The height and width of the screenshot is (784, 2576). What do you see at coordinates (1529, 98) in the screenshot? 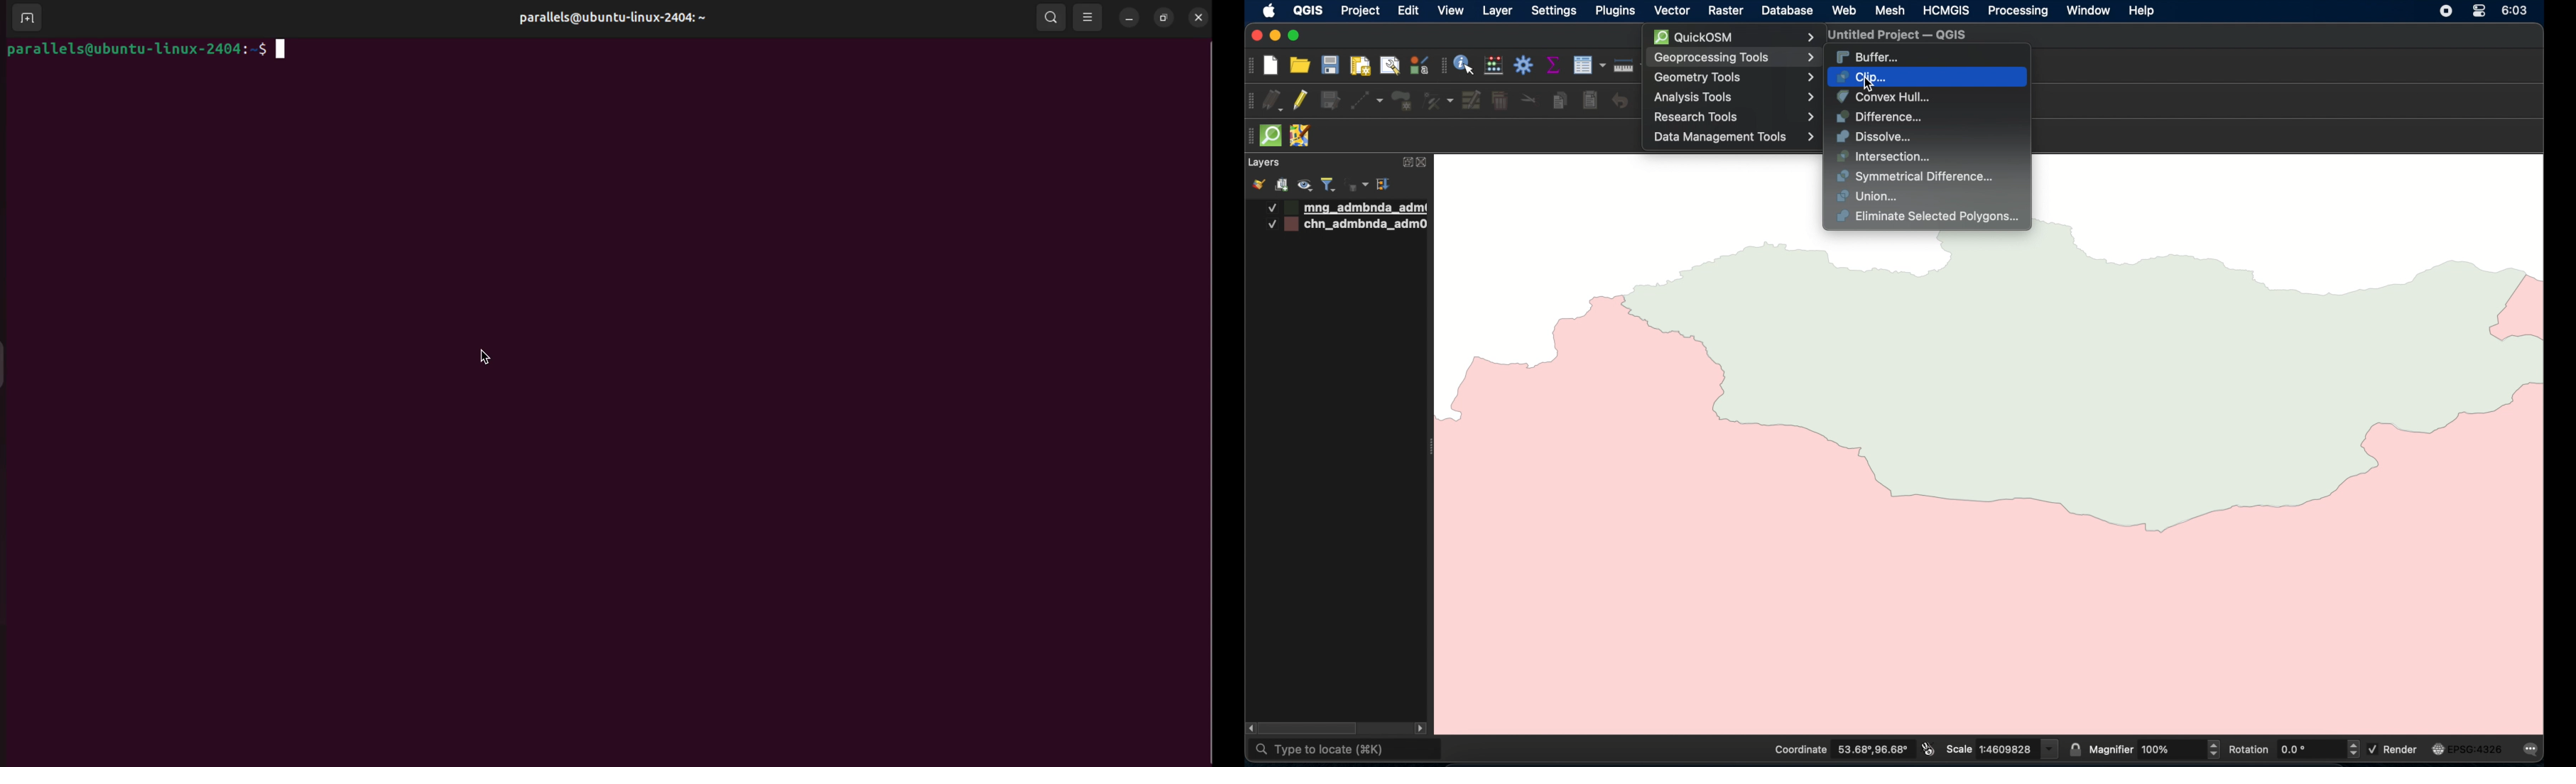
I see `cut` at bounding box center [1529, 98].